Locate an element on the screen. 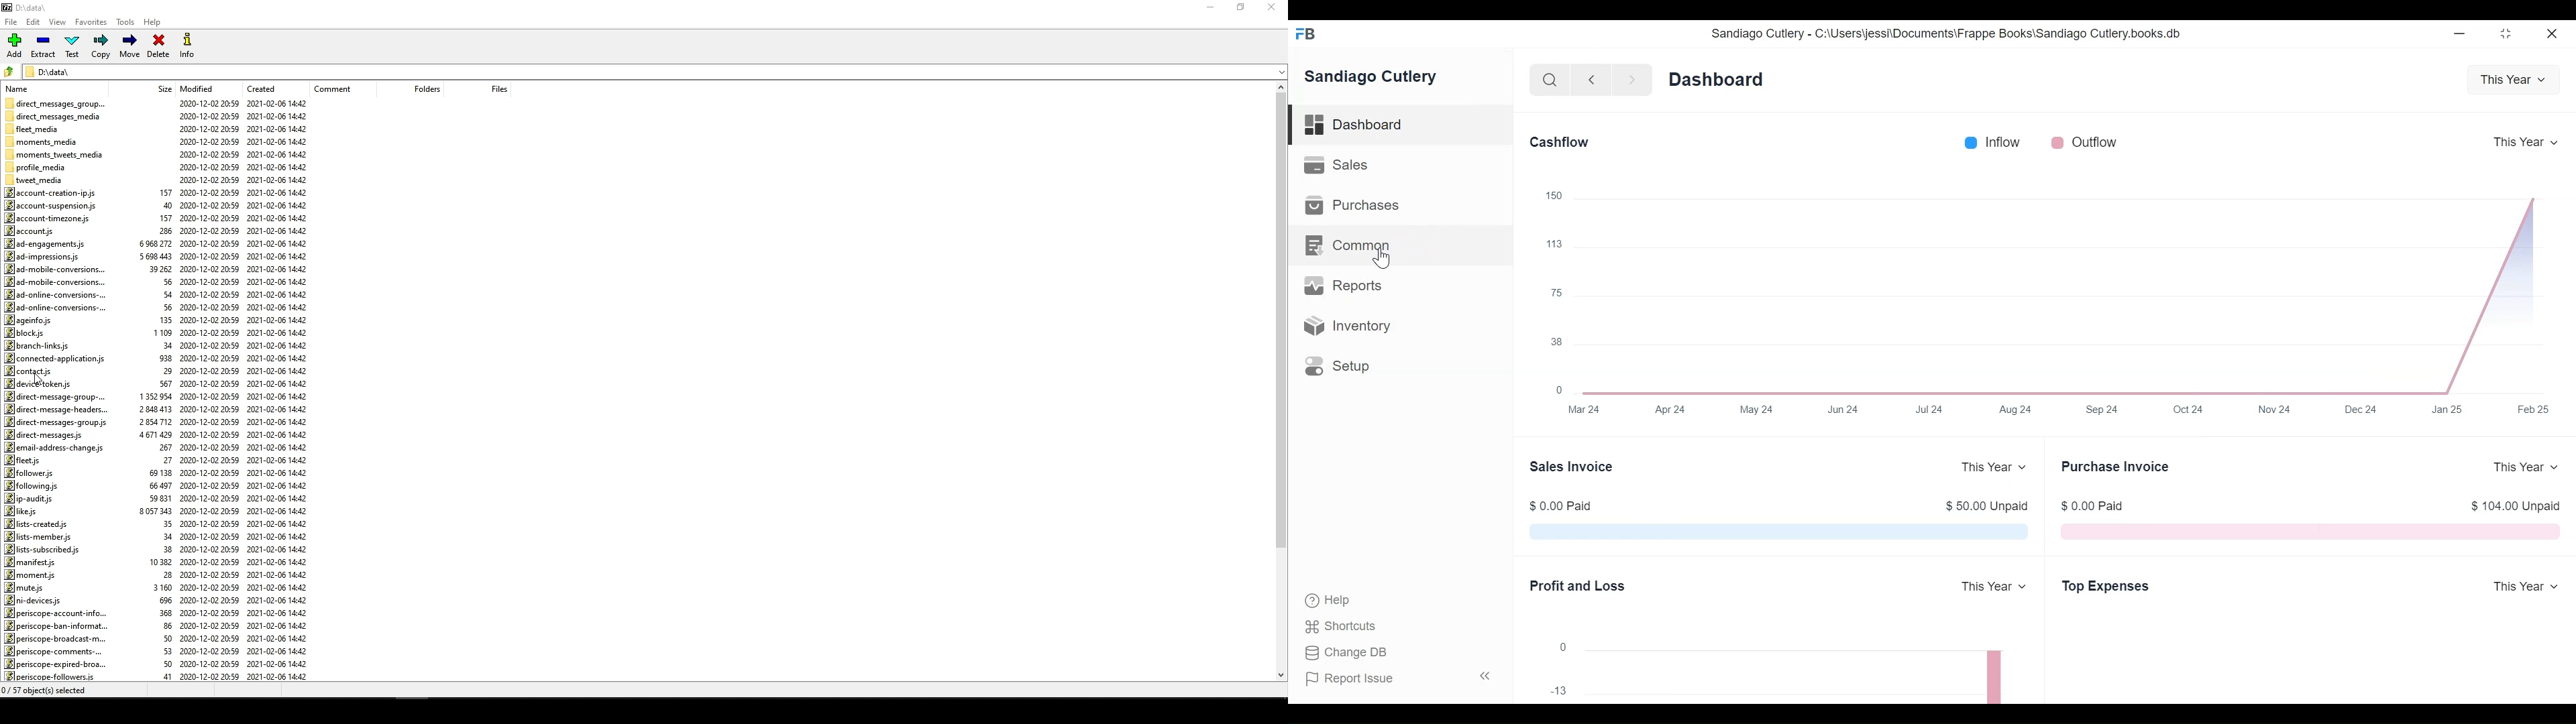  The Purchase Invoice chart shows the total outstanding amount that Sandiago Cutlery have to pay to their suppliers fortheir purchases is located at coordinates (2312, 532).